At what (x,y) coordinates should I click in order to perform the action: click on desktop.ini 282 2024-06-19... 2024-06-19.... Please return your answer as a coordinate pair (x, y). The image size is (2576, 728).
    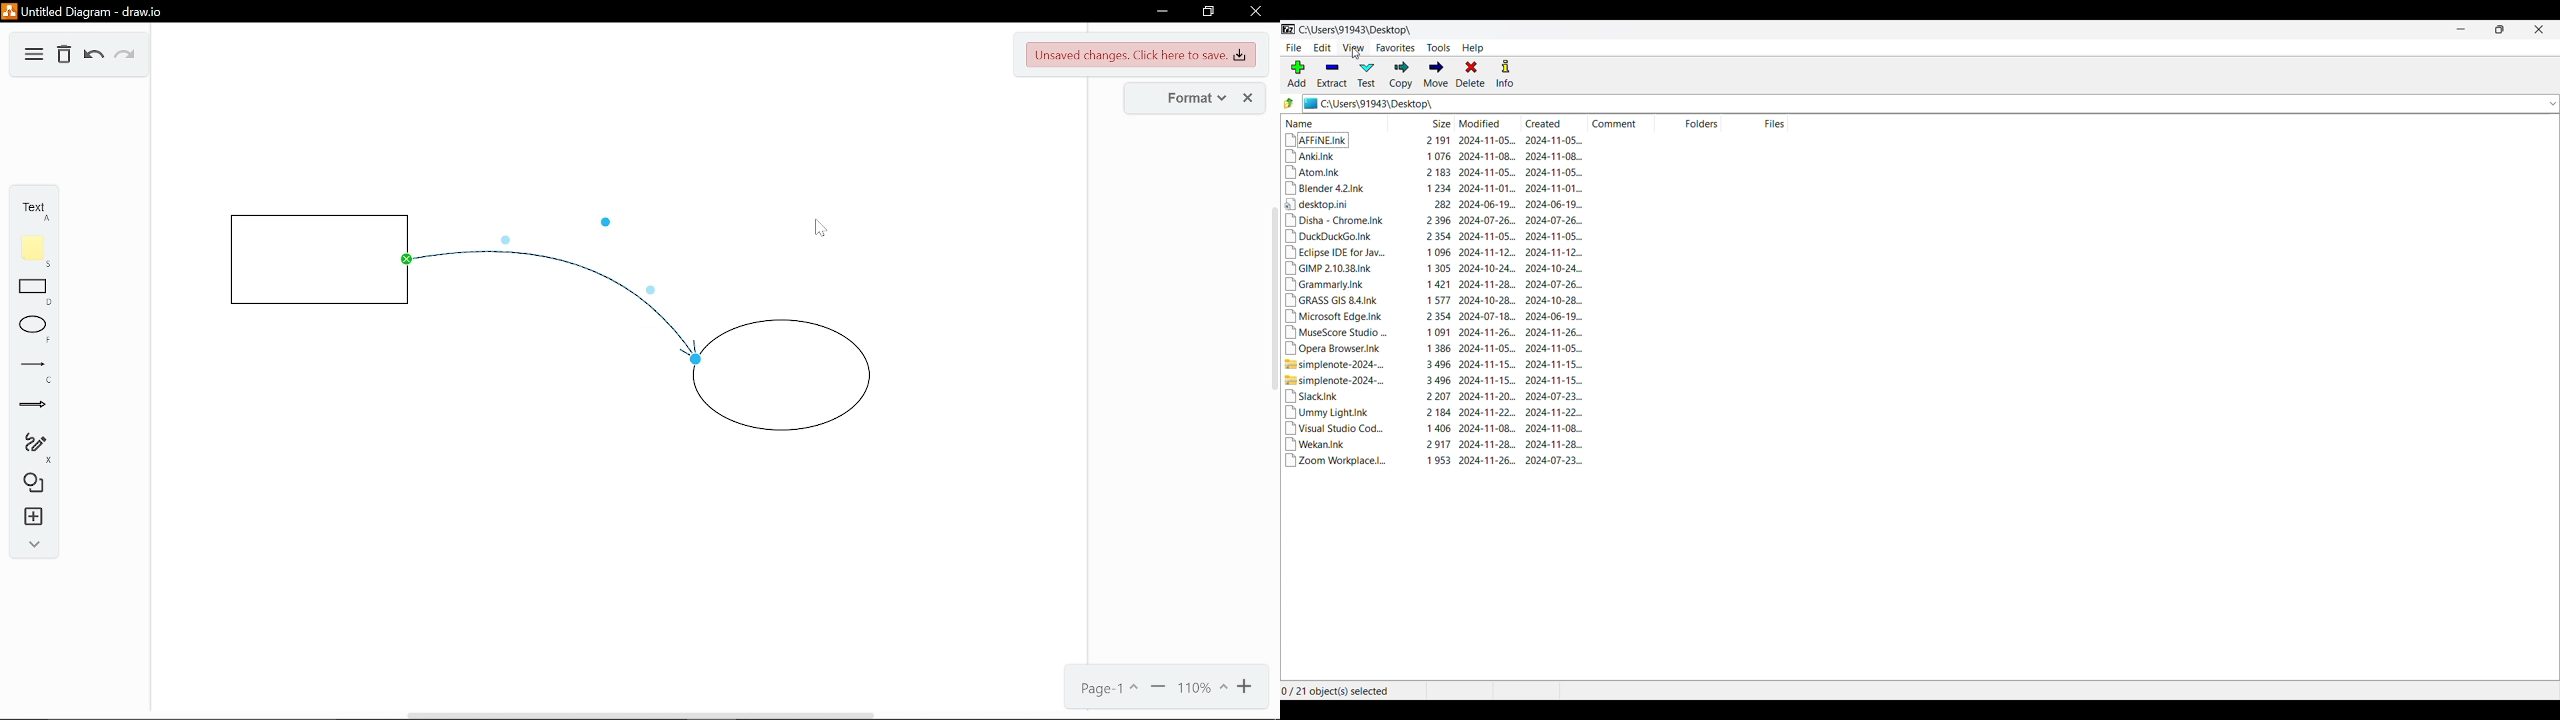
    Looking at the image, I should click on (1435, 203).